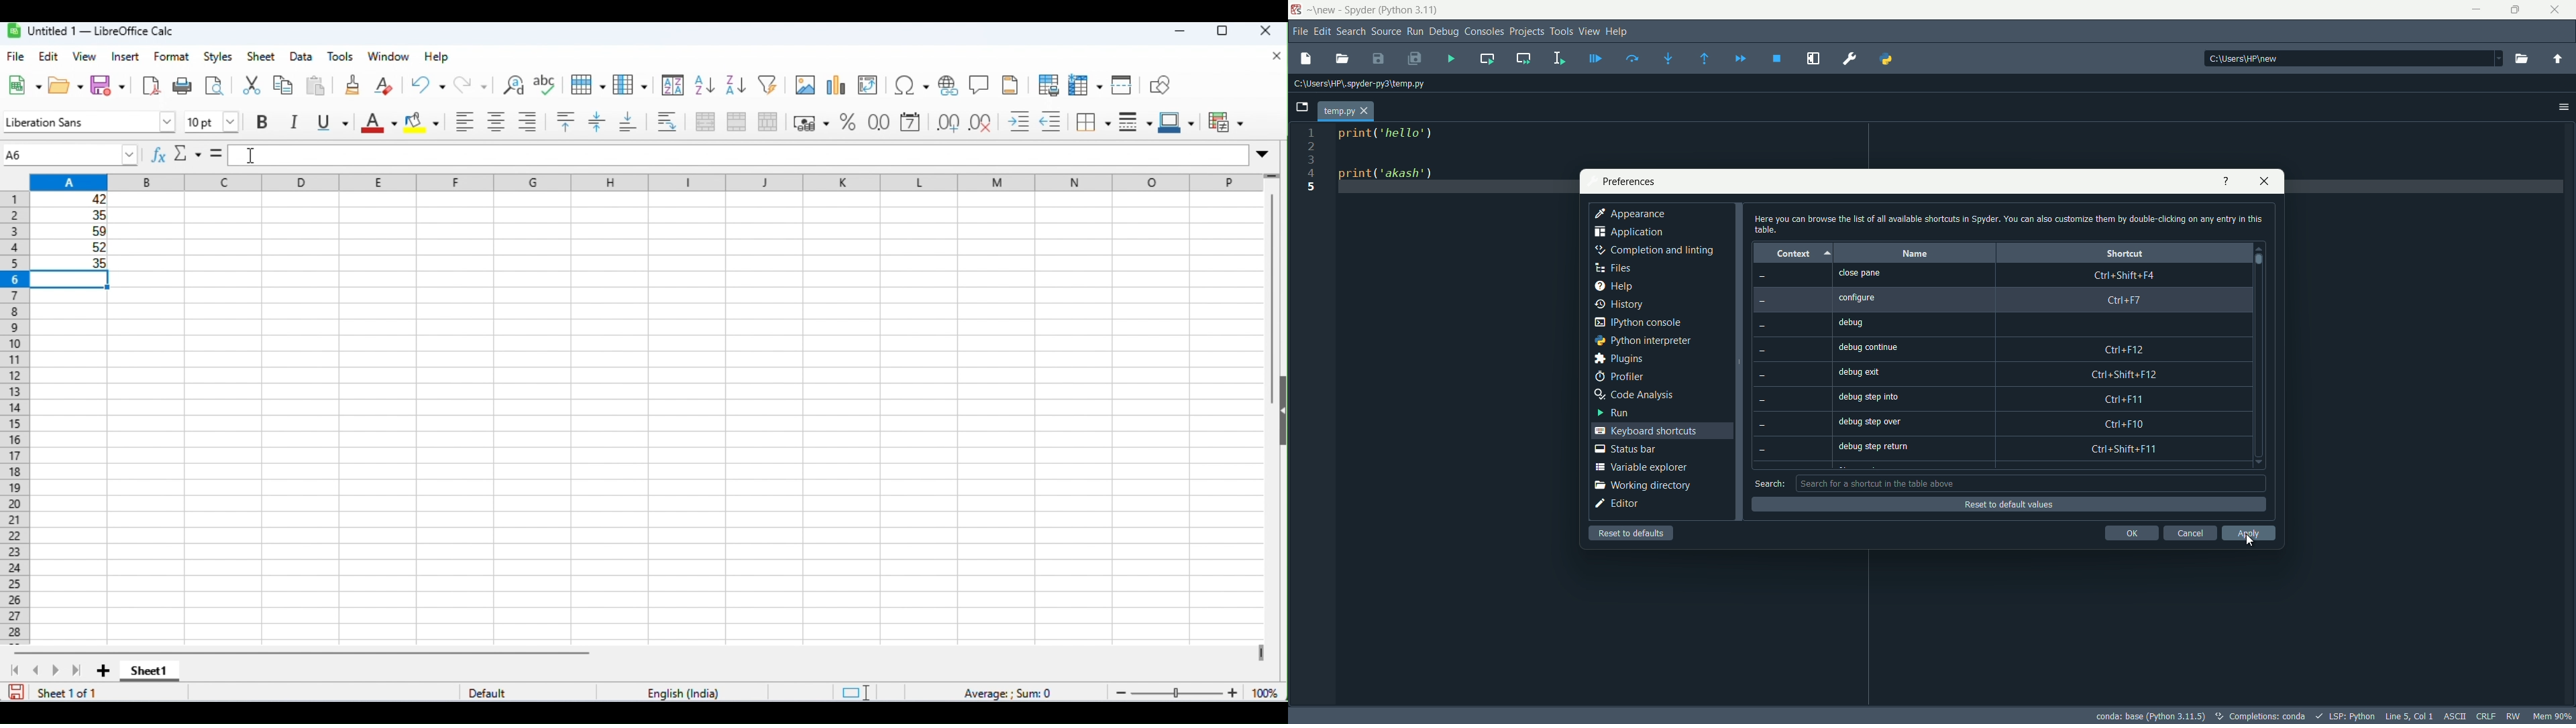 This screenshot has height=728, width=2576. I want to click on sheet, so click(260, 56).